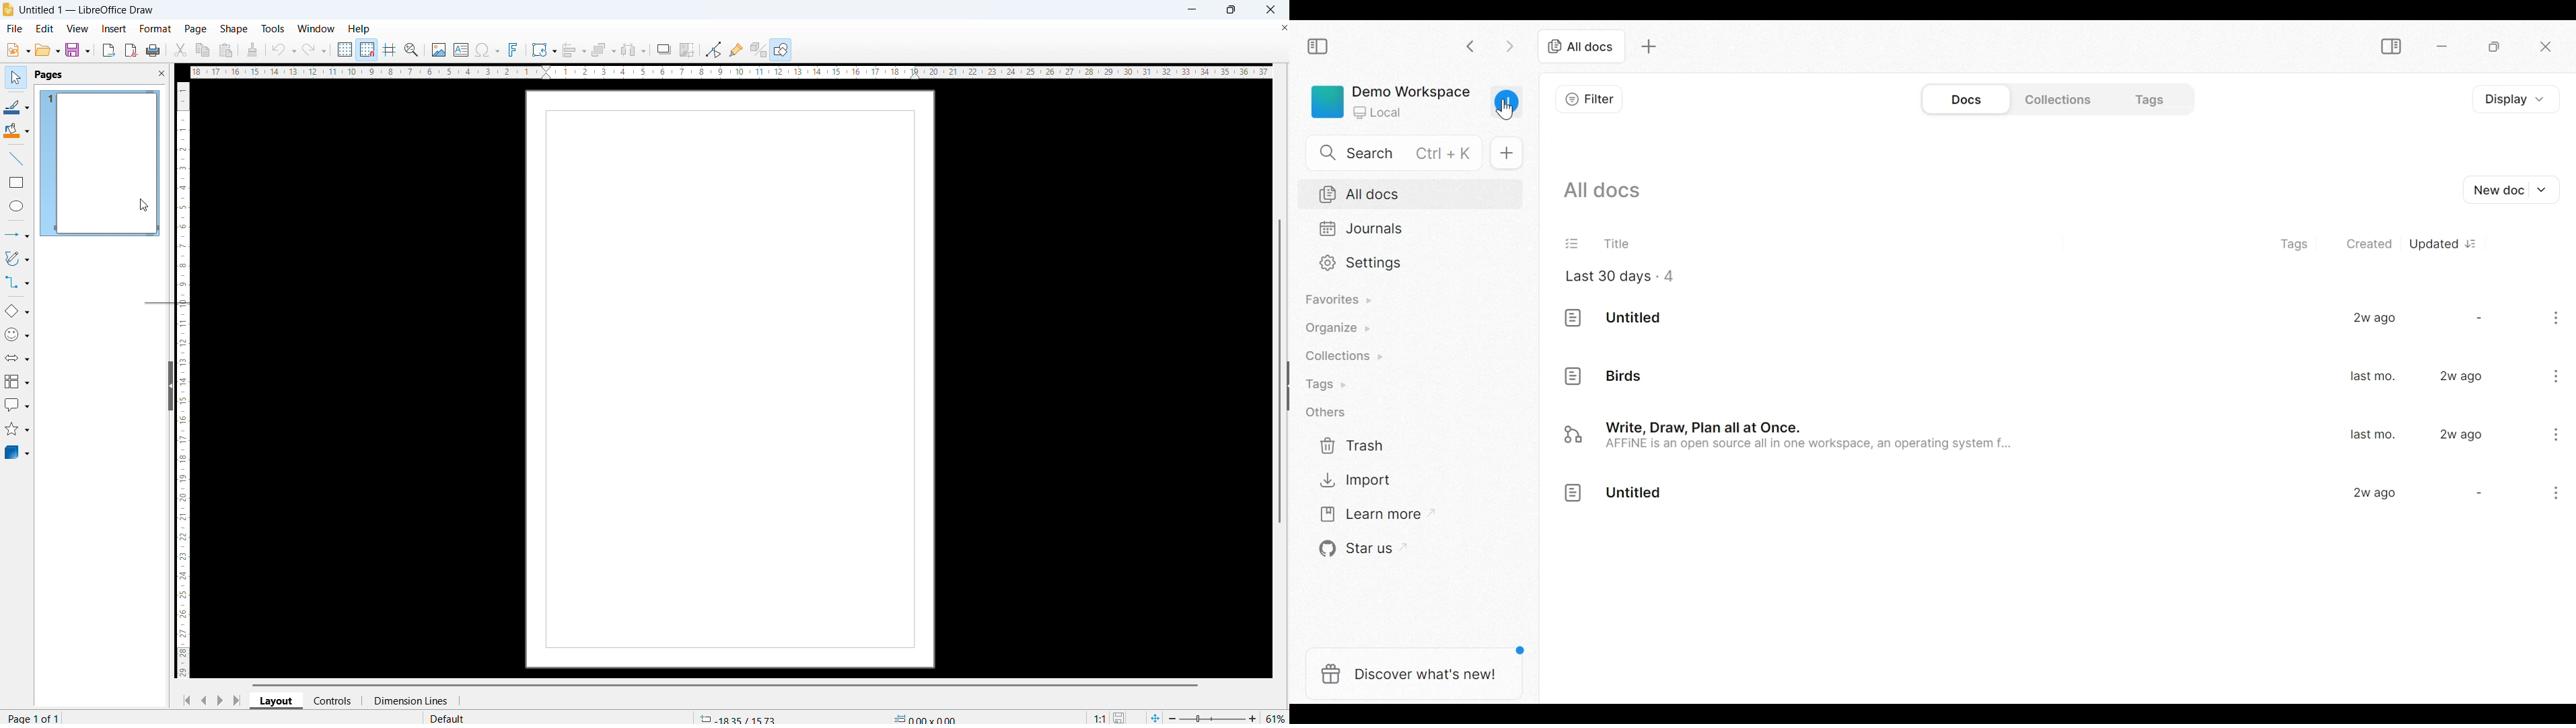 This screenshot has width=2576, height=728. What do you see at coordinates (219, 700) in the screenshot?
I see `next page` at bounding box center [219, 700].